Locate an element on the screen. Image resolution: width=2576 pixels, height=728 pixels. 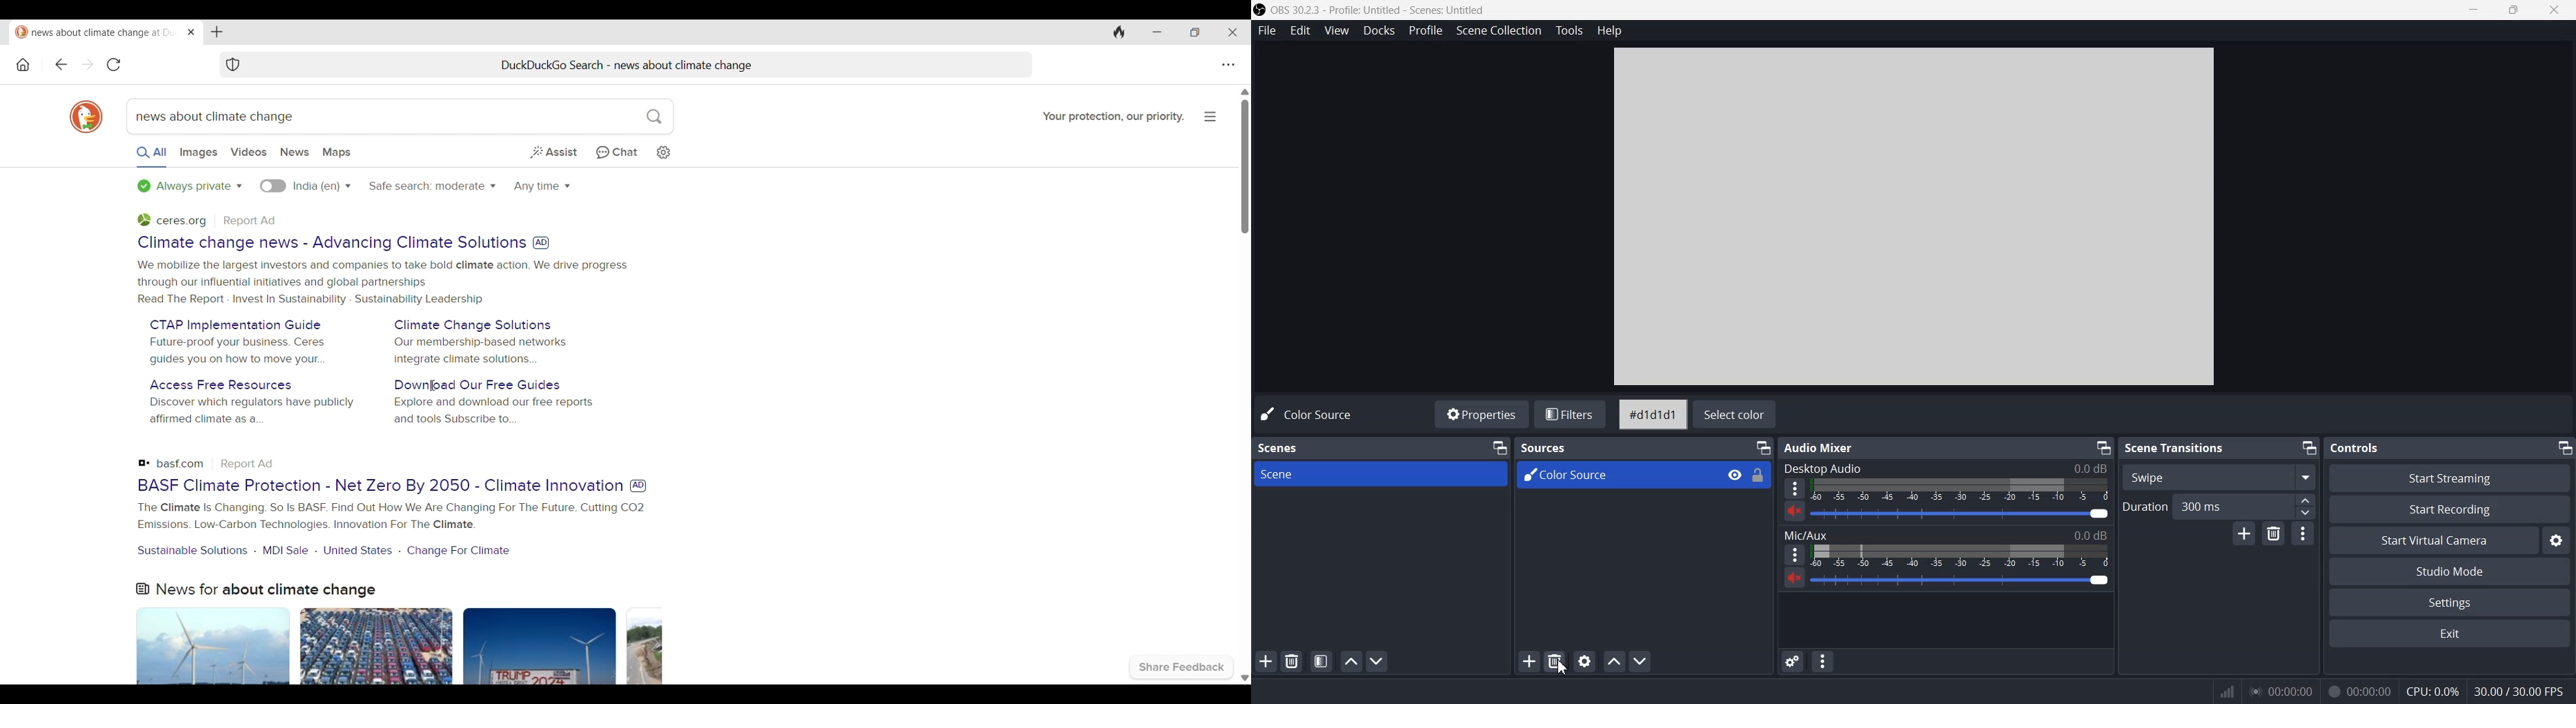
Minimize is located at coordinates (2310, 449).